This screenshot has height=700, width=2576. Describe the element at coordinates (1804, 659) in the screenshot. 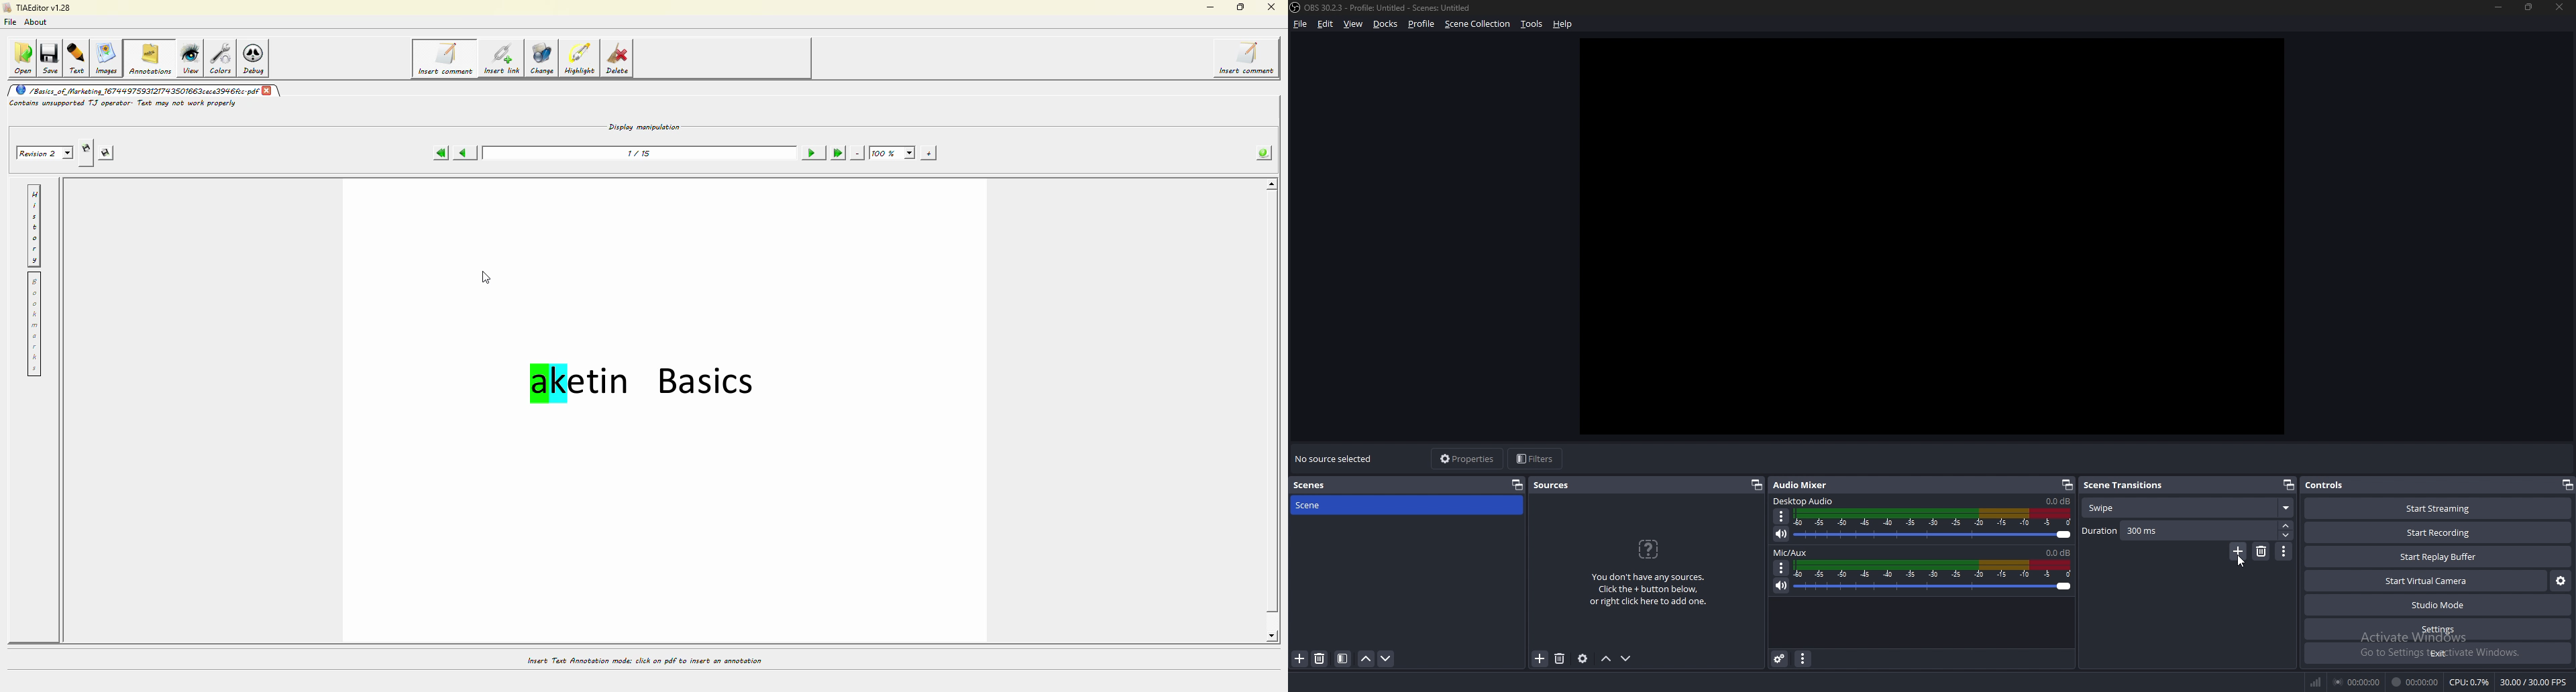

I see `audio mixer properties` at that location.